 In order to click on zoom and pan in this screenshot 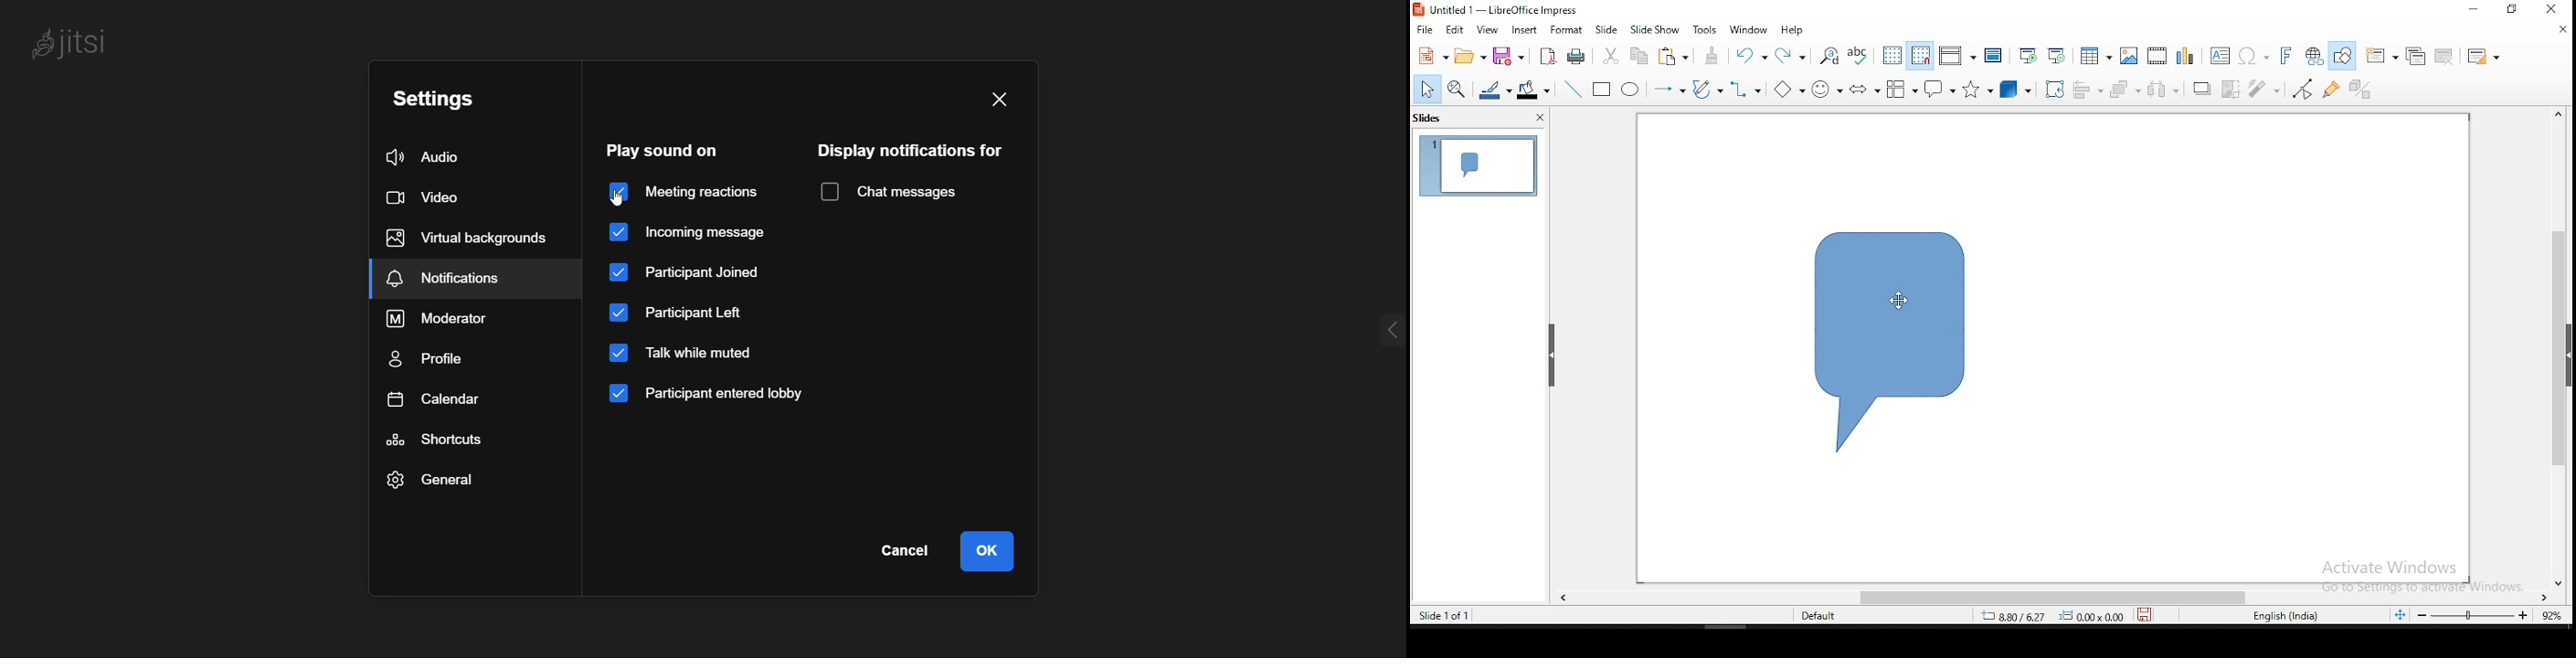, I will do `click(1458, 90)`.